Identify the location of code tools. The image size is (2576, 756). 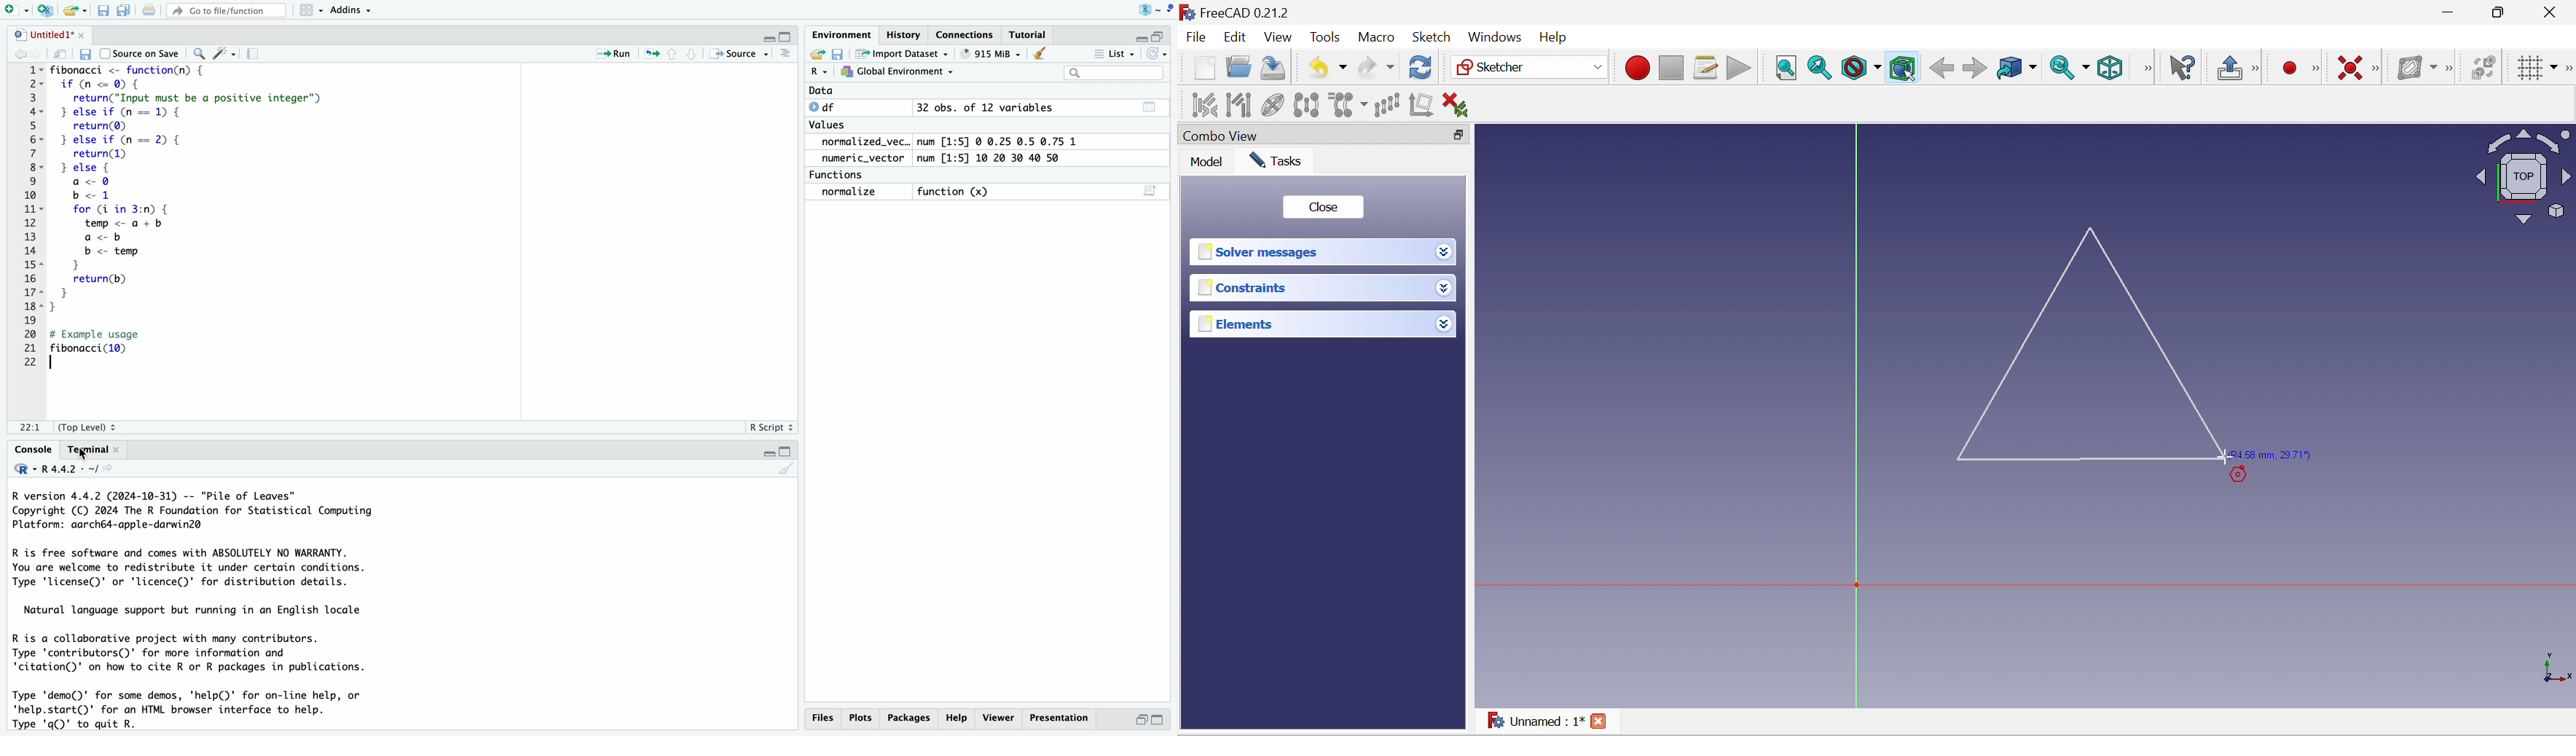
(224, 52).